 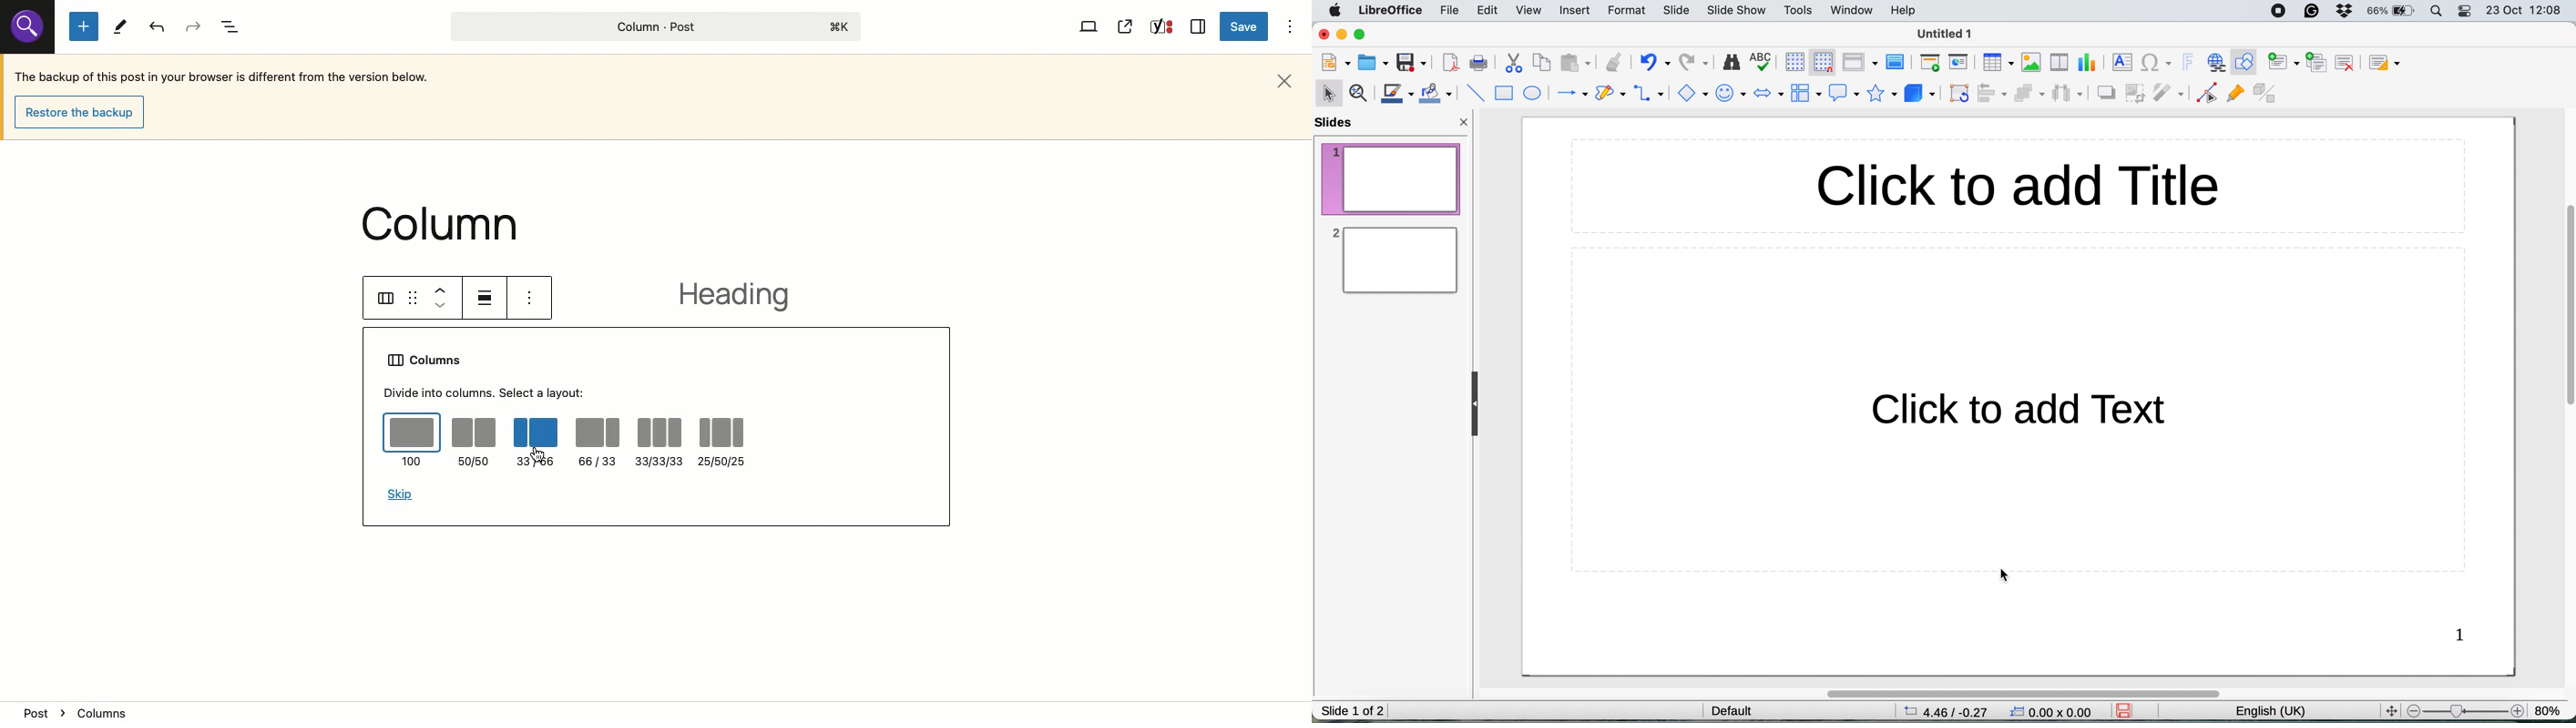 What do you see at coordinates (1905, 10) in the screenshot?
I see `help` at bounding box center [1905, 10].